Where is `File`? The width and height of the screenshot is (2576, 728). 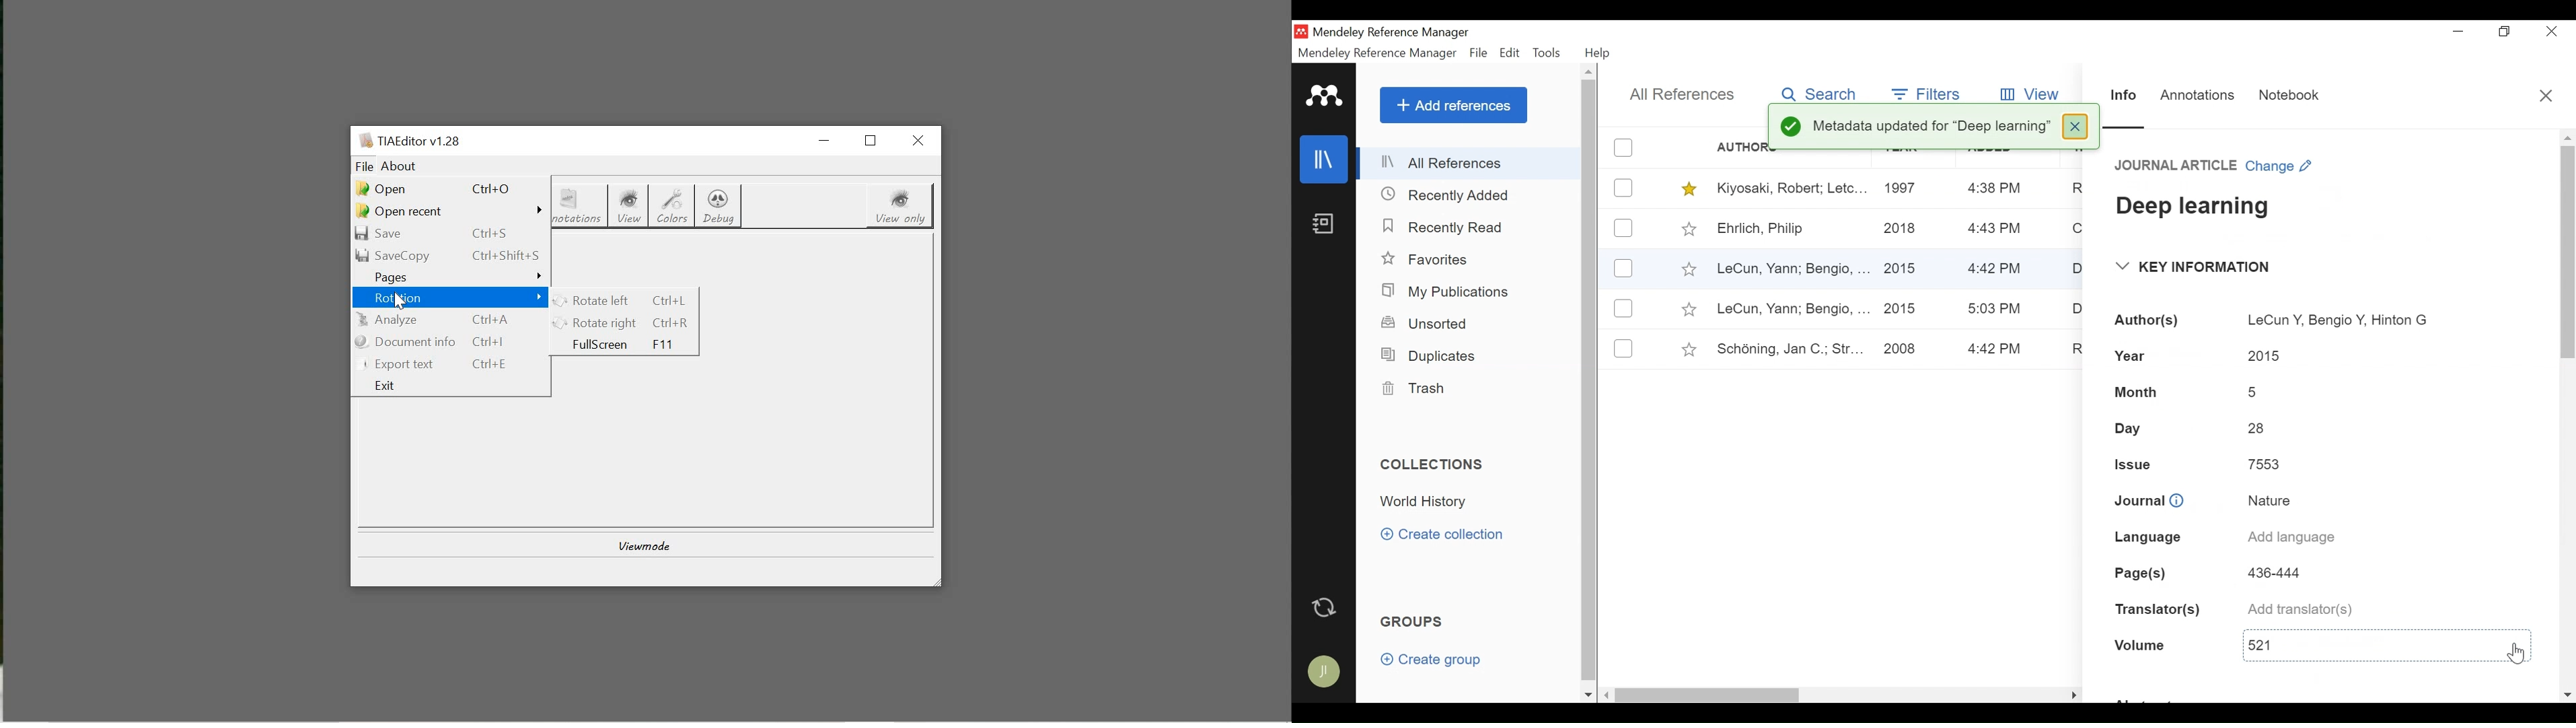
File is located at coordinates (1480, 54).